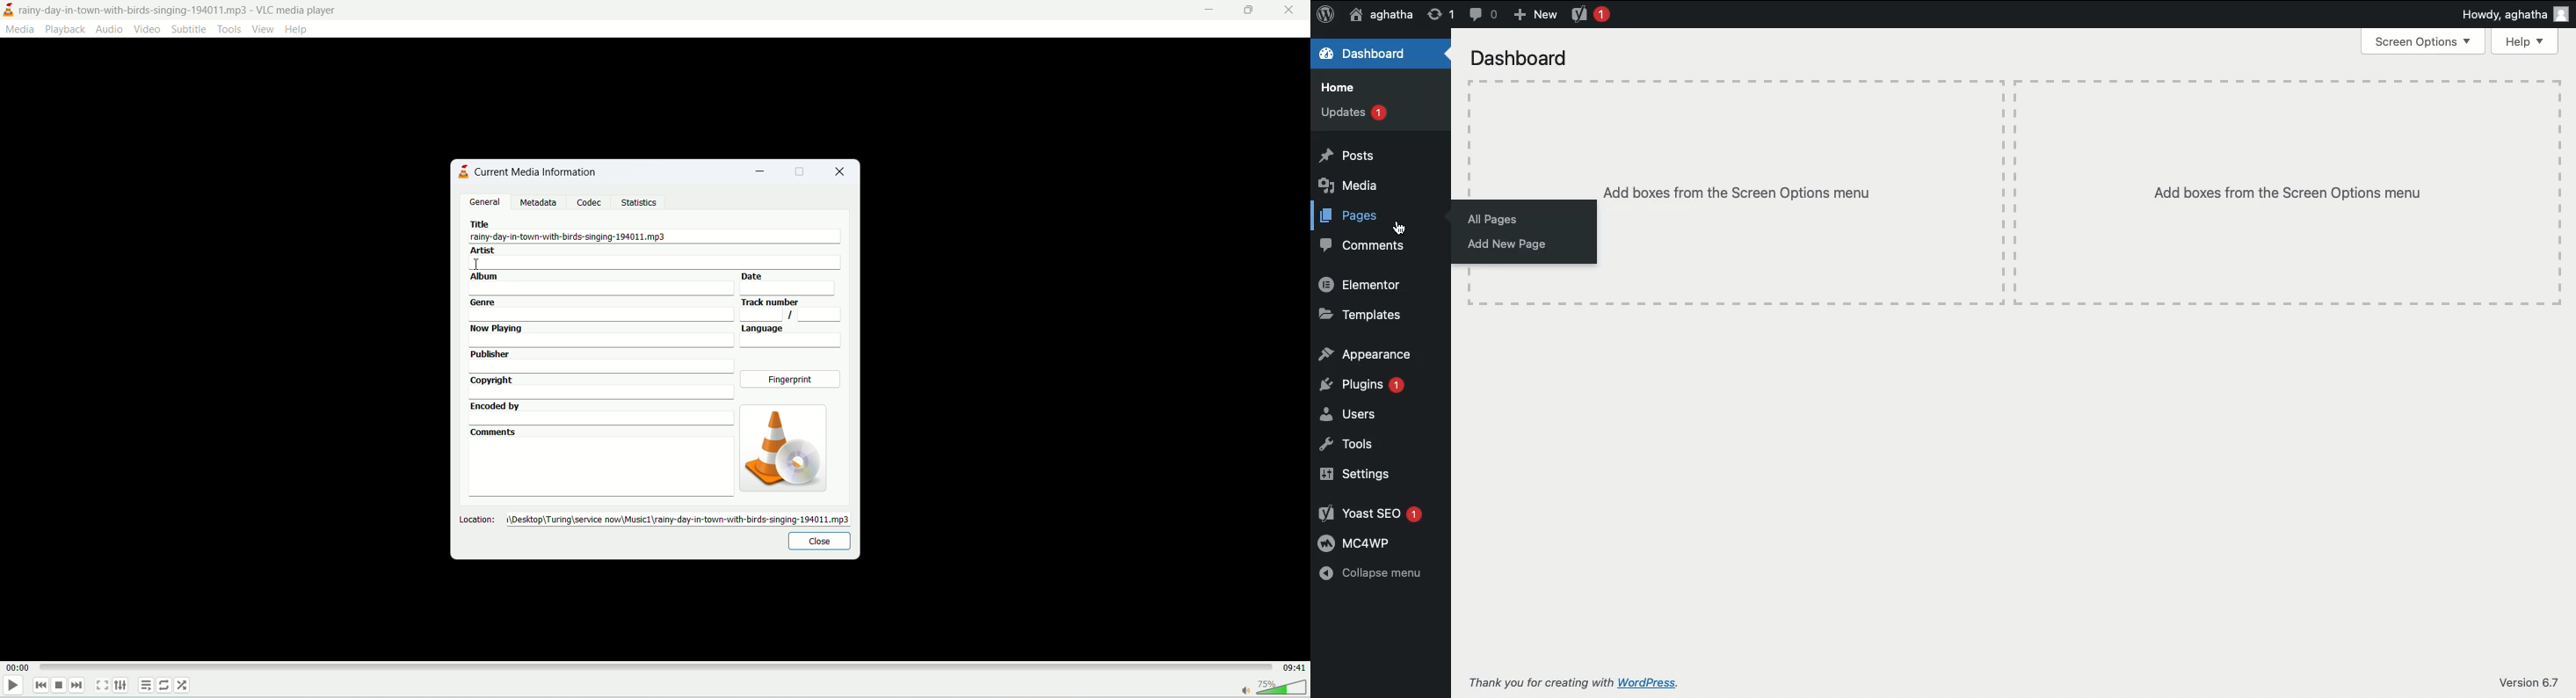  Describe the element at coordinates (59, 684) in the screenshot. I see `stop` at that location.